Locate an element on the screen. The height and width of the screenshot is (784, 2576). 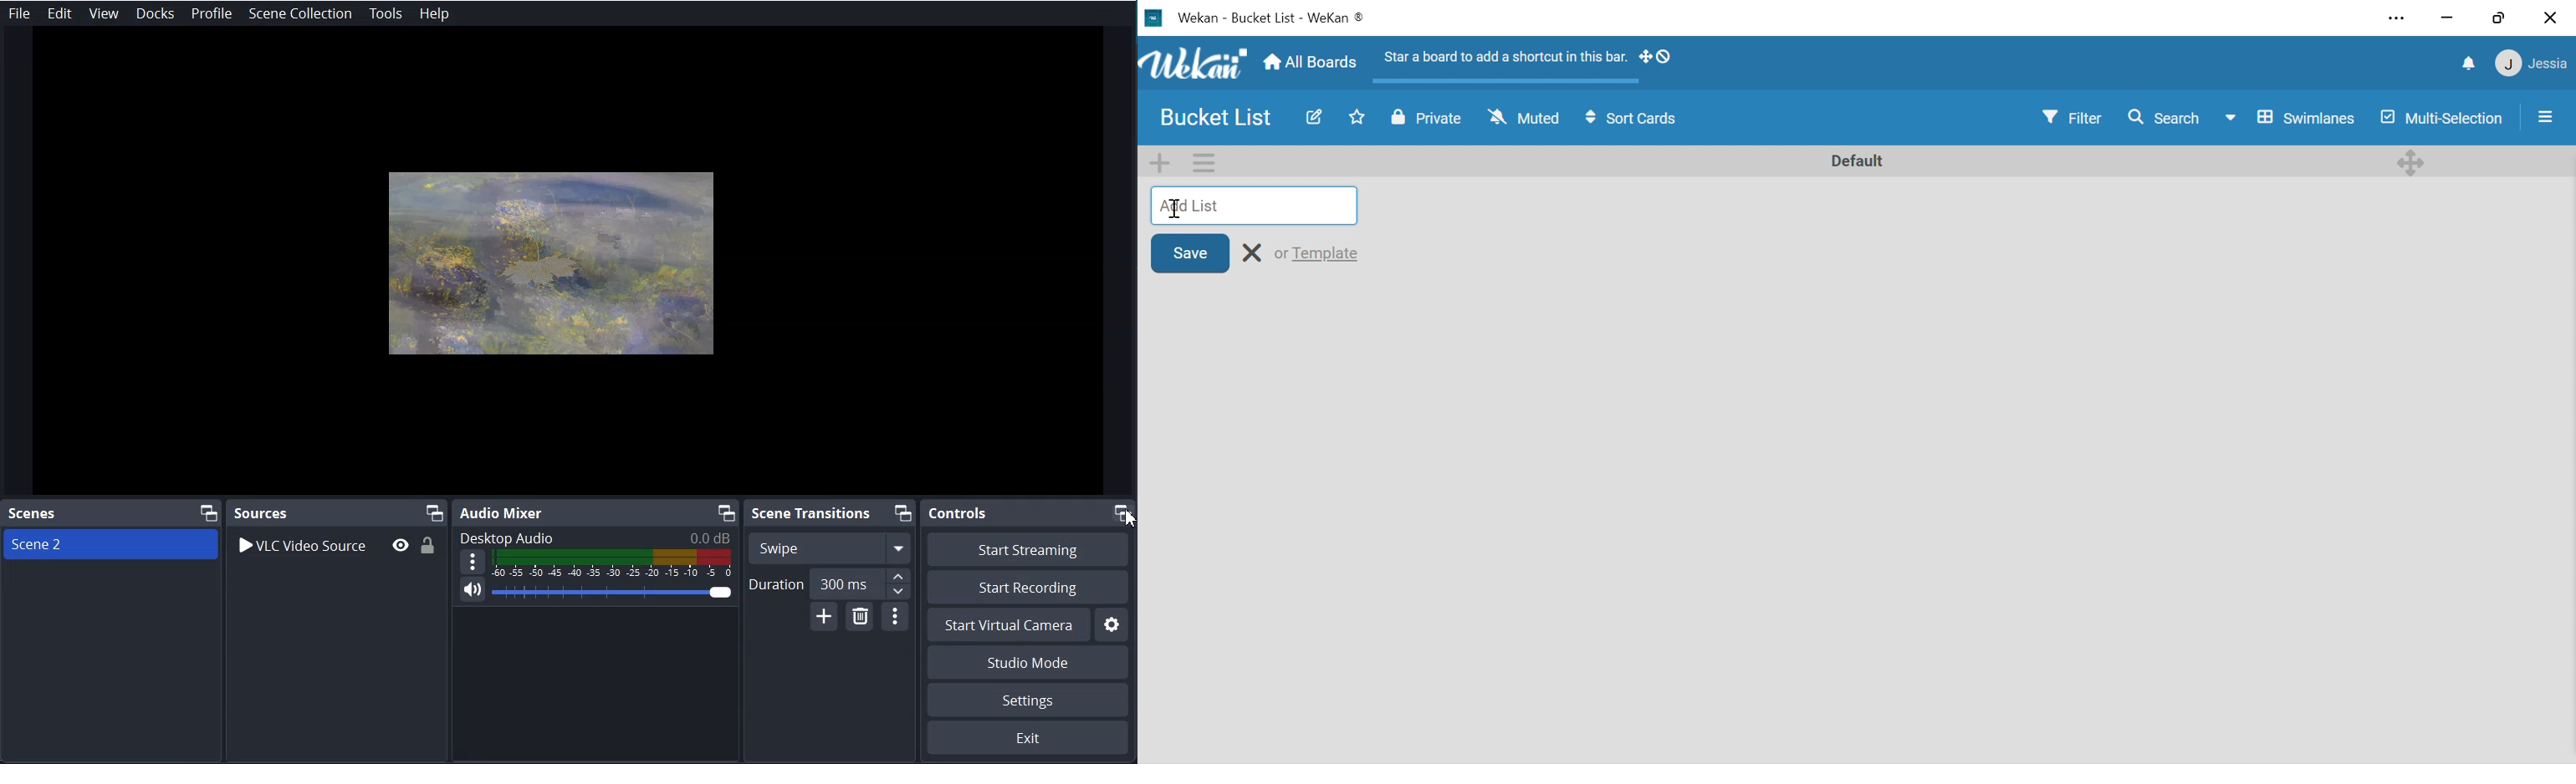
Filter is located at coordinates (2075, 118).